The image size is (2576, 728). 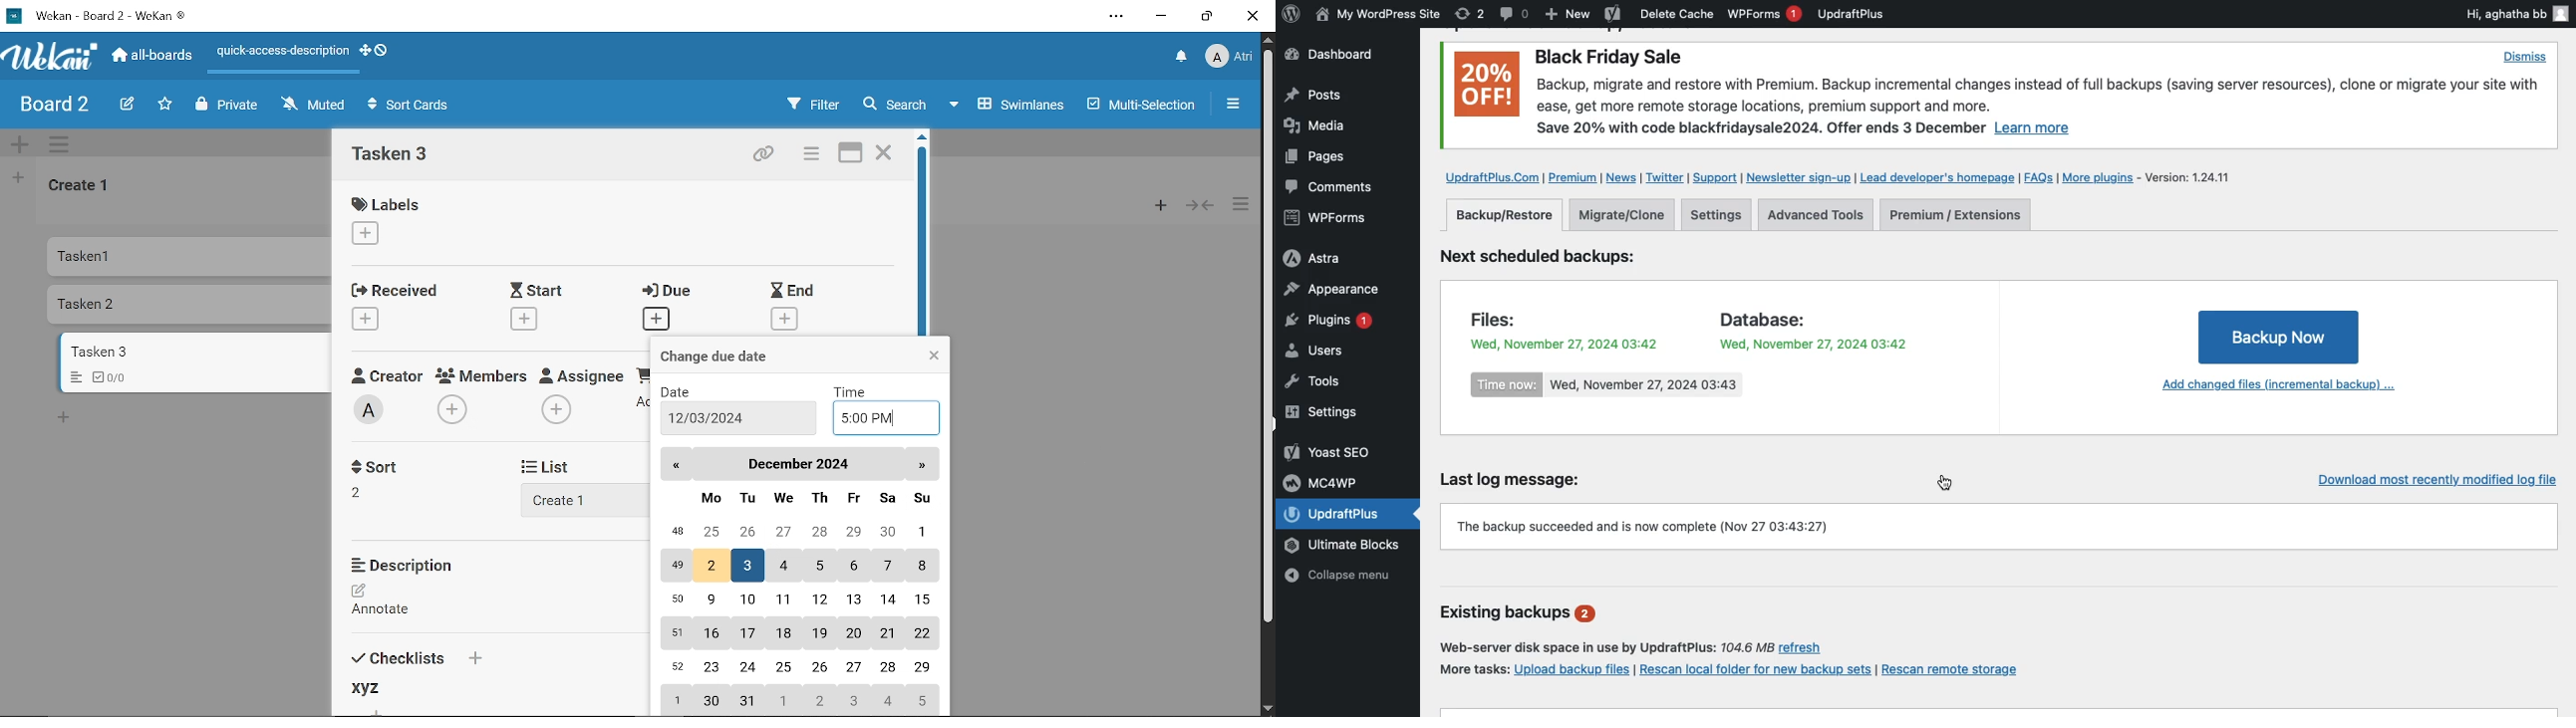 What do you see at coordinates (1529, 615) in the screenshot?
I see `Existing backups 2` at bounding box center [1529, 615].